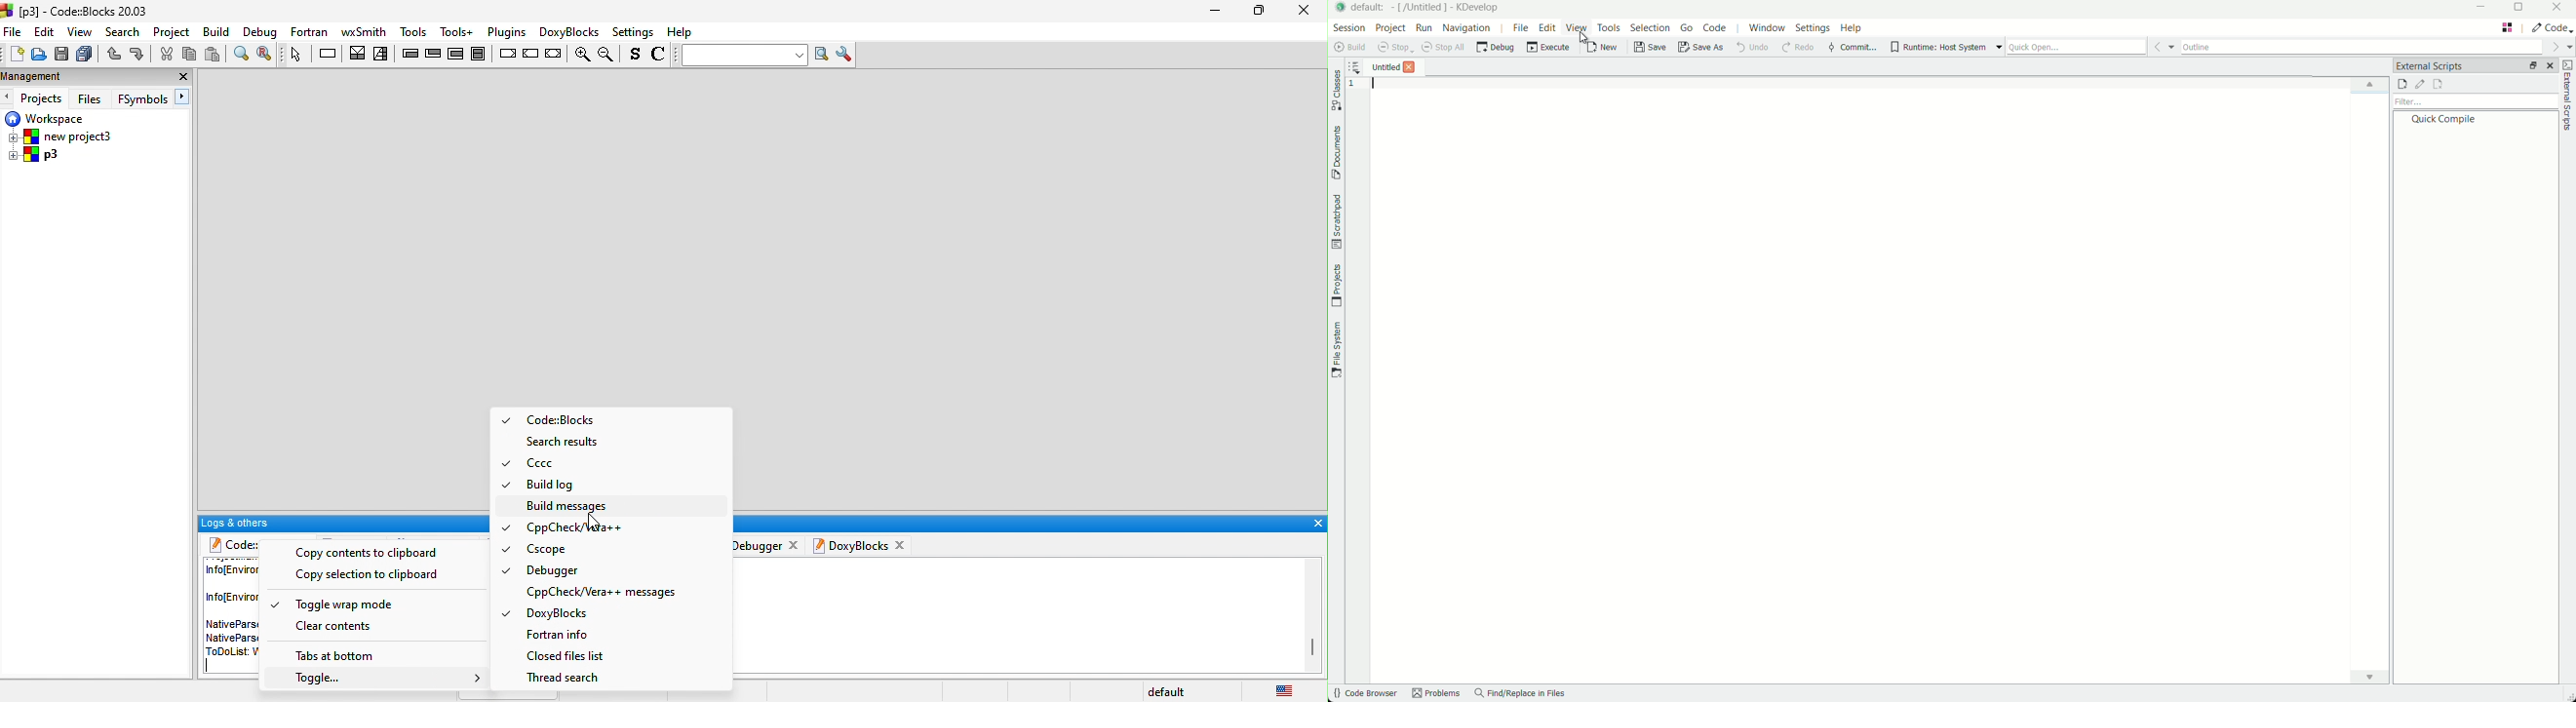  What do you see at coordinates (1383, 67) in the screenshot?
I see `untitled` at bounding box center [1383, 67].